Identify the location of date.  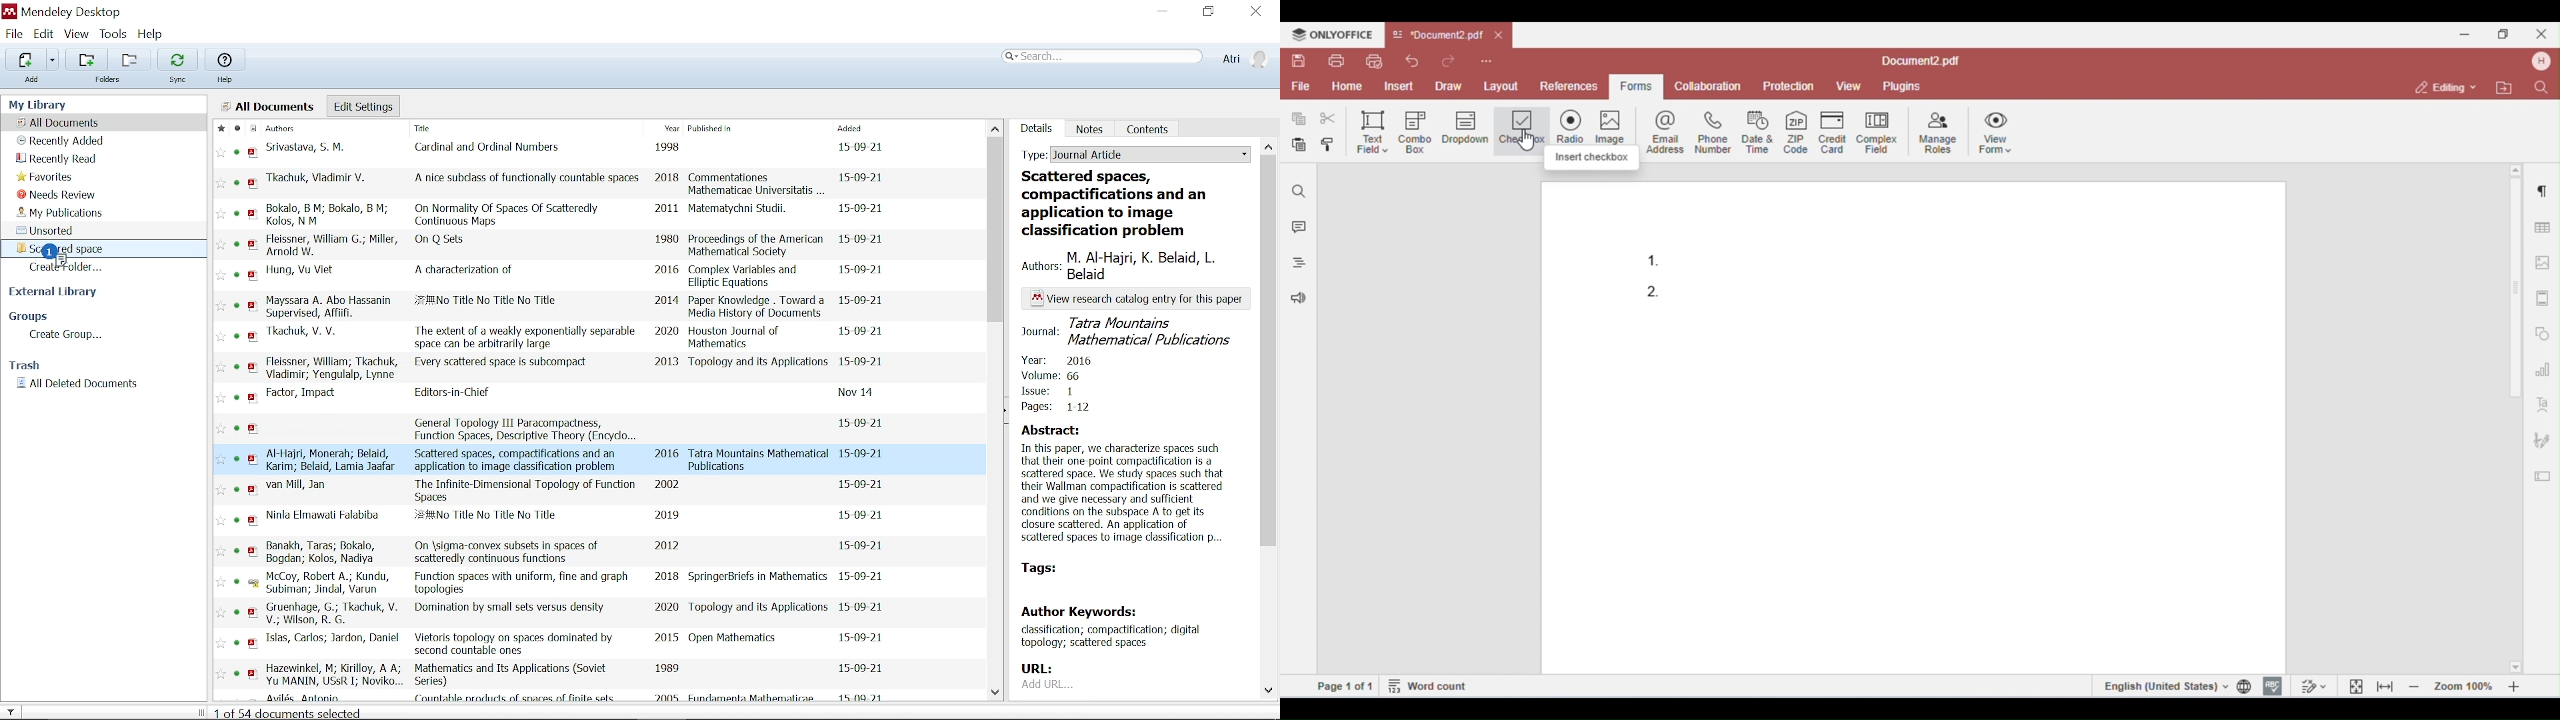
(864, 330).